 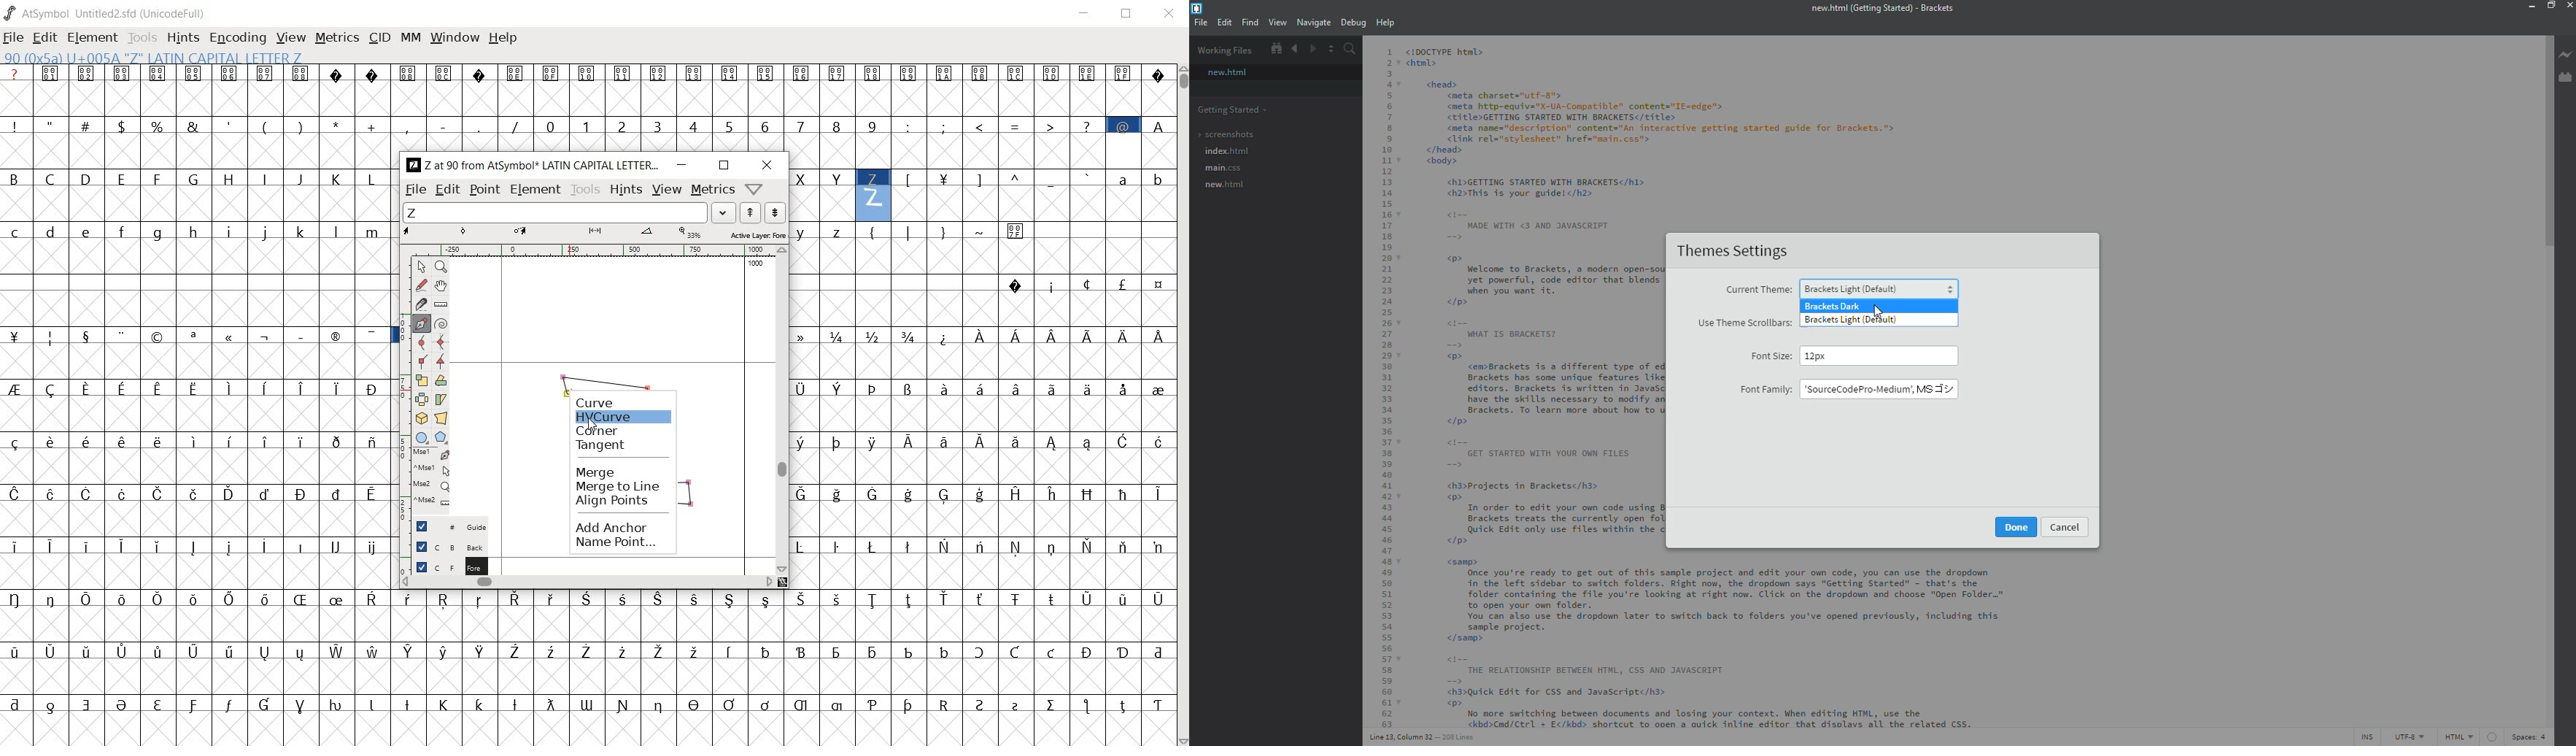 I want to click on new, so click(x=1222, y=185).